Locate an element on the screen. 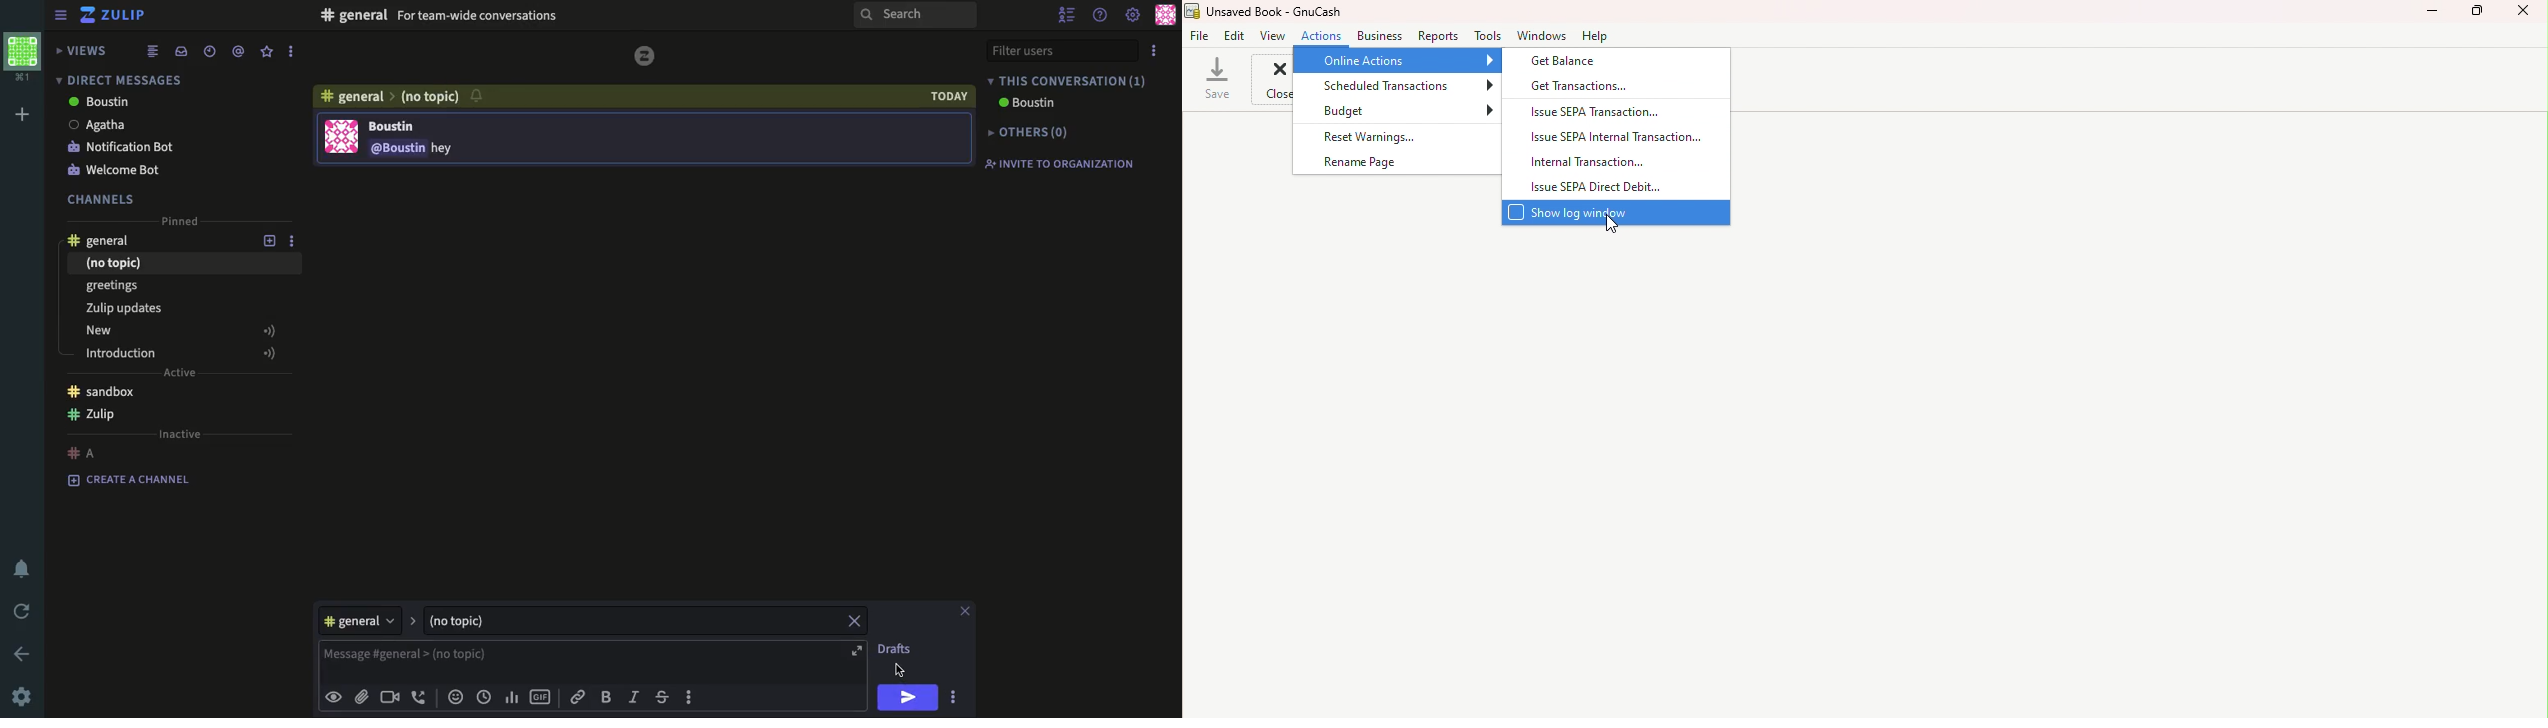 The image size is (2548, 728). link is located at coordinates (576, 697).